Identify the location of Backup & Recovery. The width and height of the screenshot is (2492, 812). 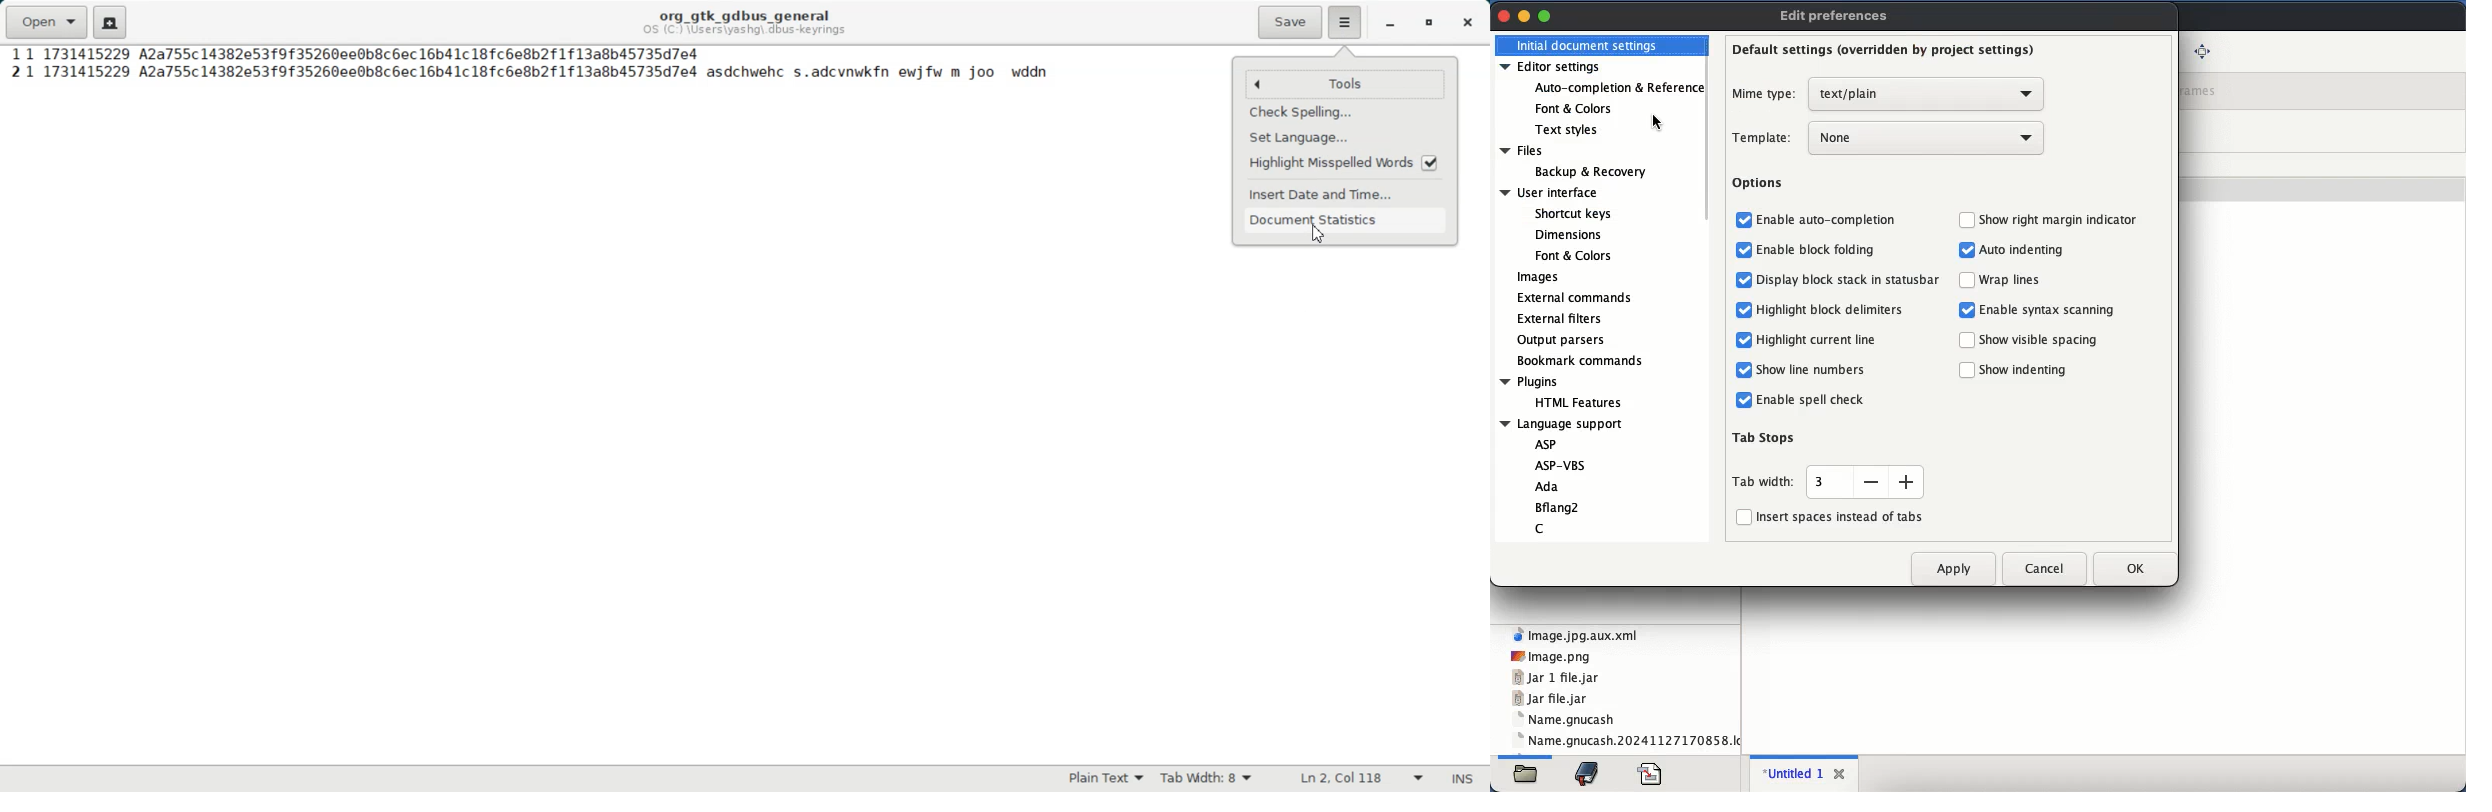
(1590, 171).